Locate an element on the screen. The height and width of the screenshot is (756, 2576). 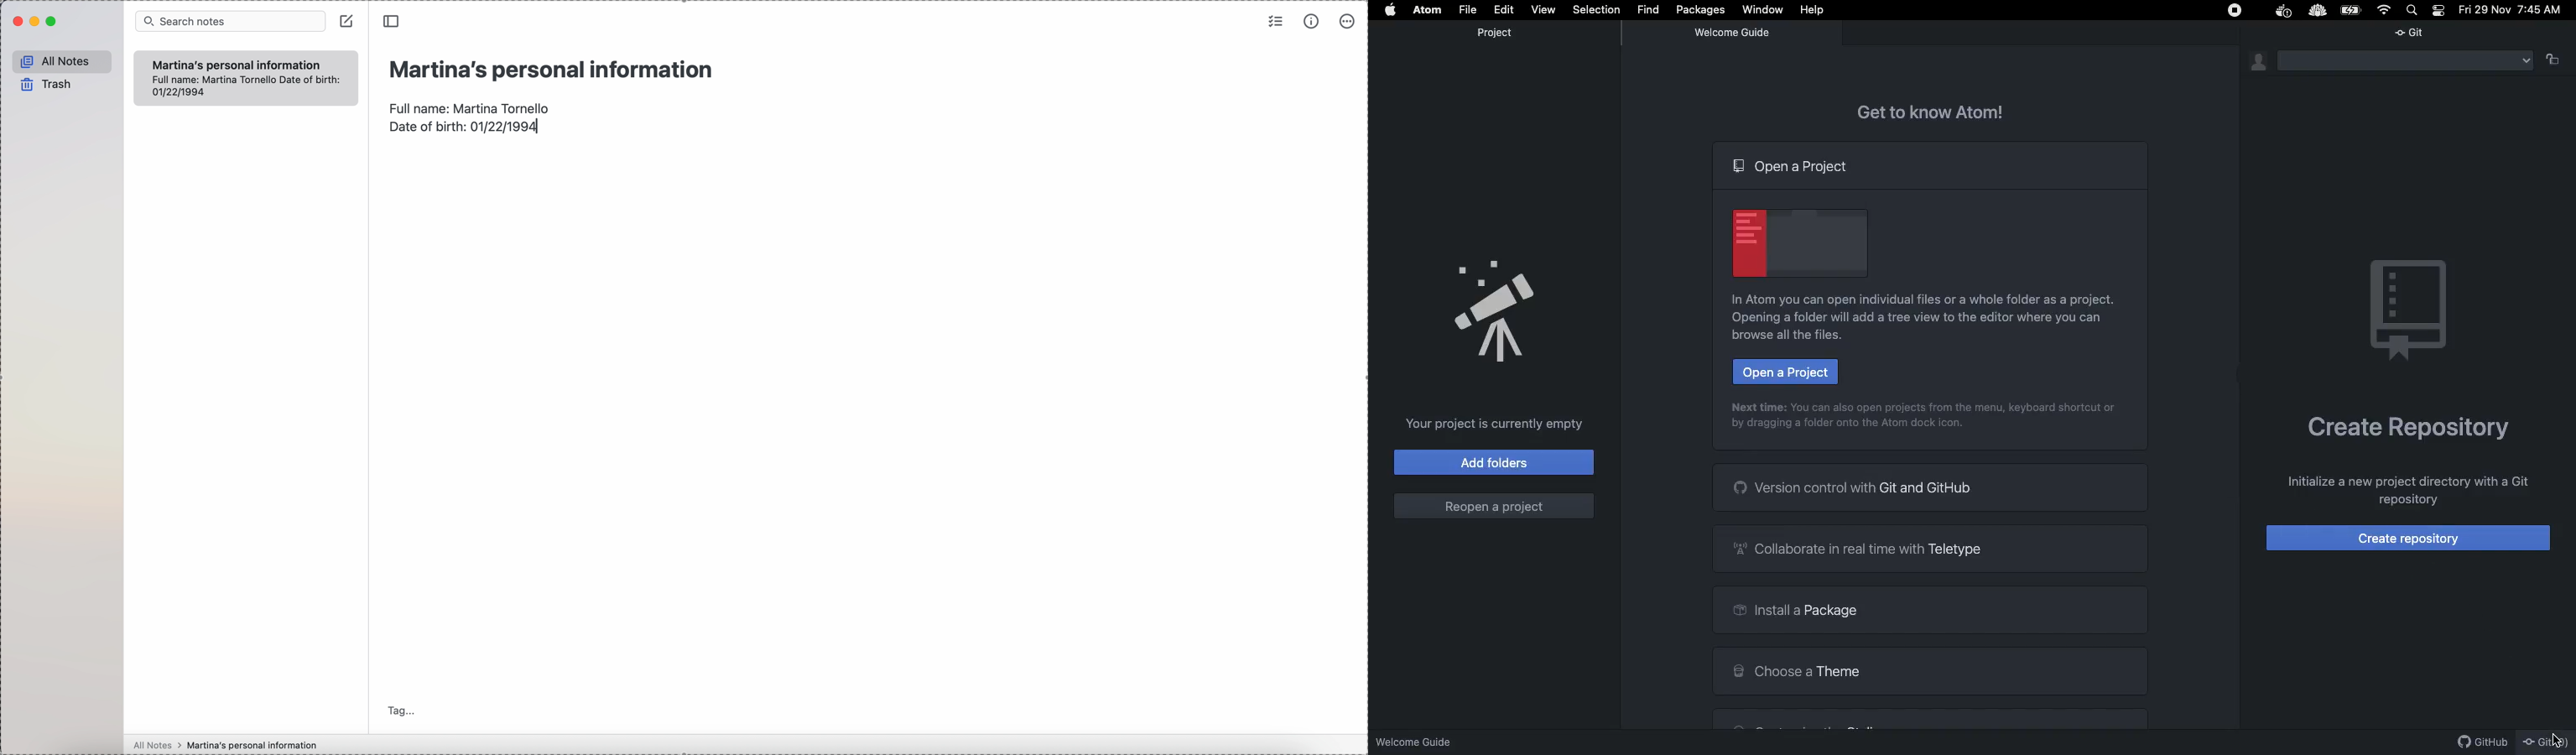
Internet is located at coordinates (2385, 10).